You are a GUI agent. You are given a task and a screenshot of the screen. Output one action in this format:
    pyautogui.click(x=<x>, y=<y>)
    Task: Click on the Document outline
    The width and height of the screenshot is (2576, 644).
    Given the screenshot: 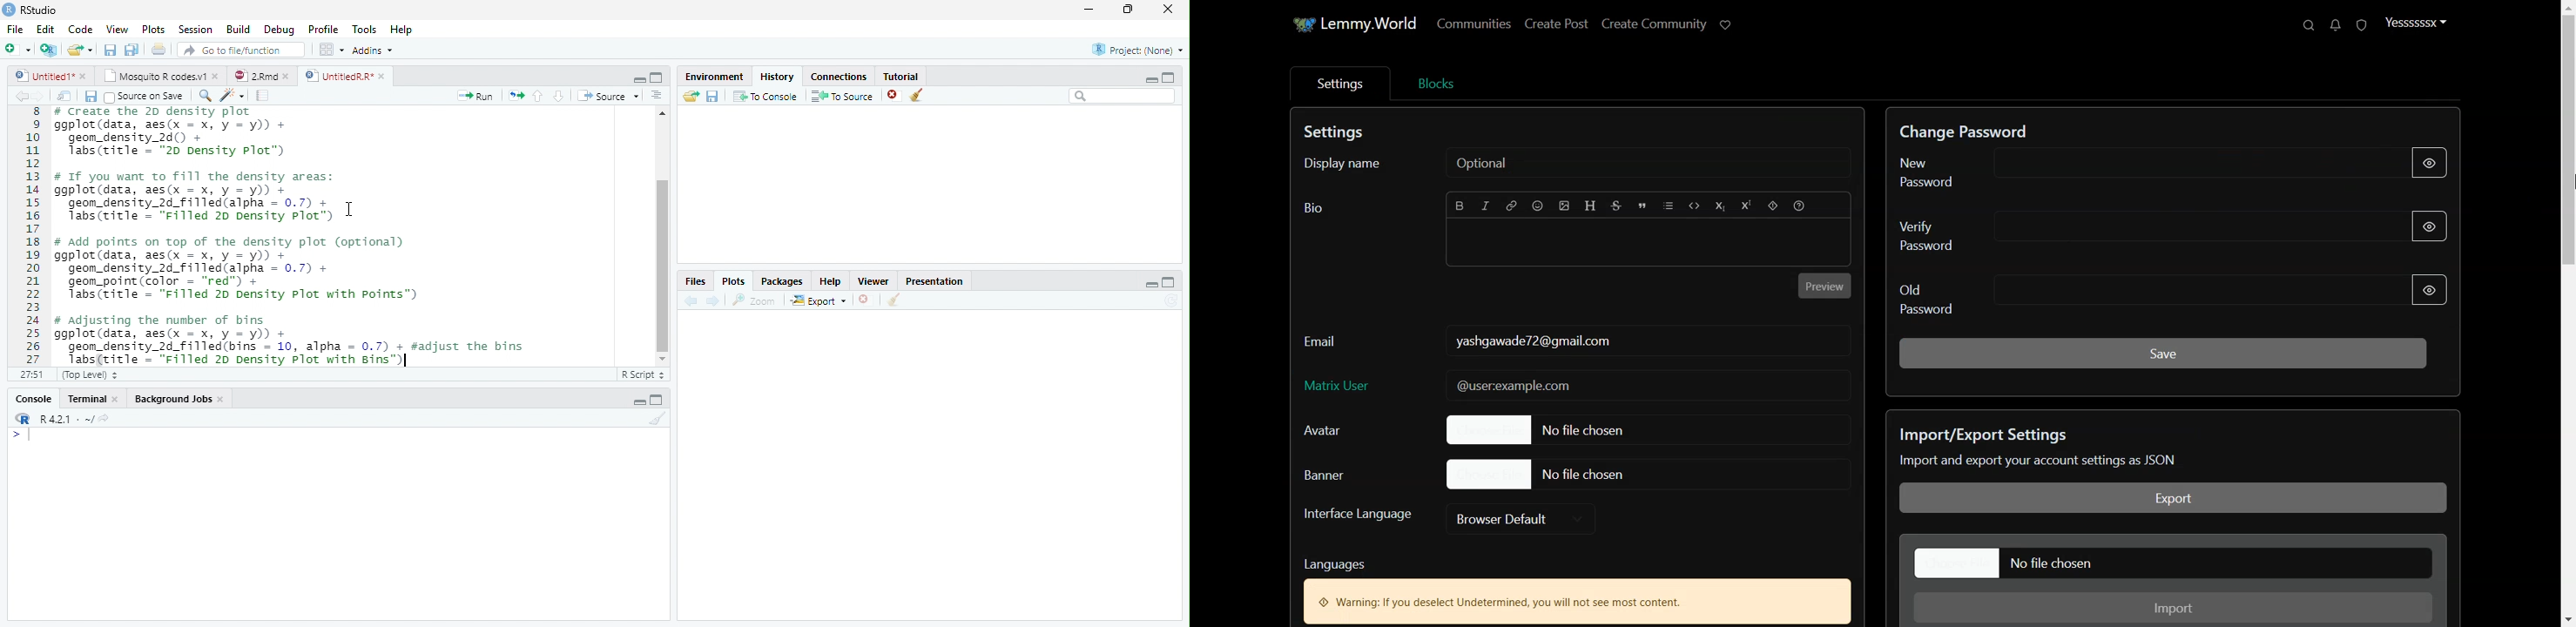 What is the action you would take?
    pyautogui.click(x=657, y=97)
    